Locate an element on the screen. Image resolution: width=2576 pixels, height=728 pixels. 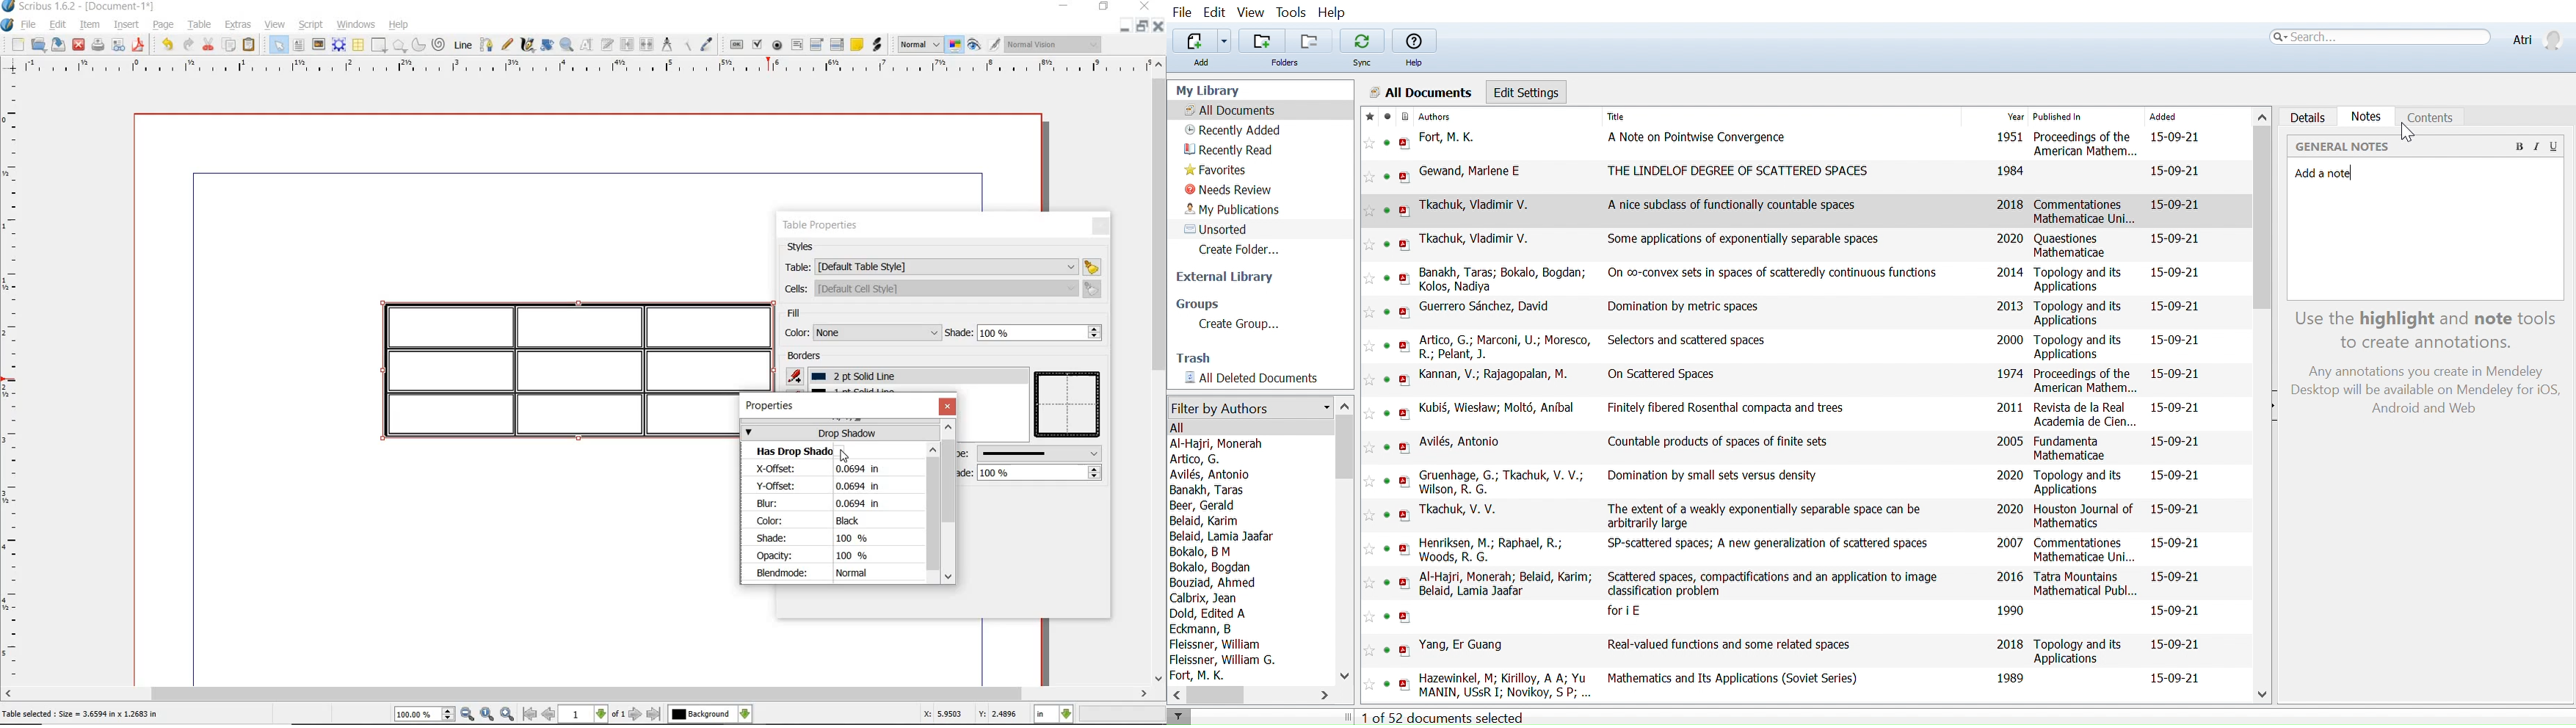
cut is located at coordinates (209, 45).